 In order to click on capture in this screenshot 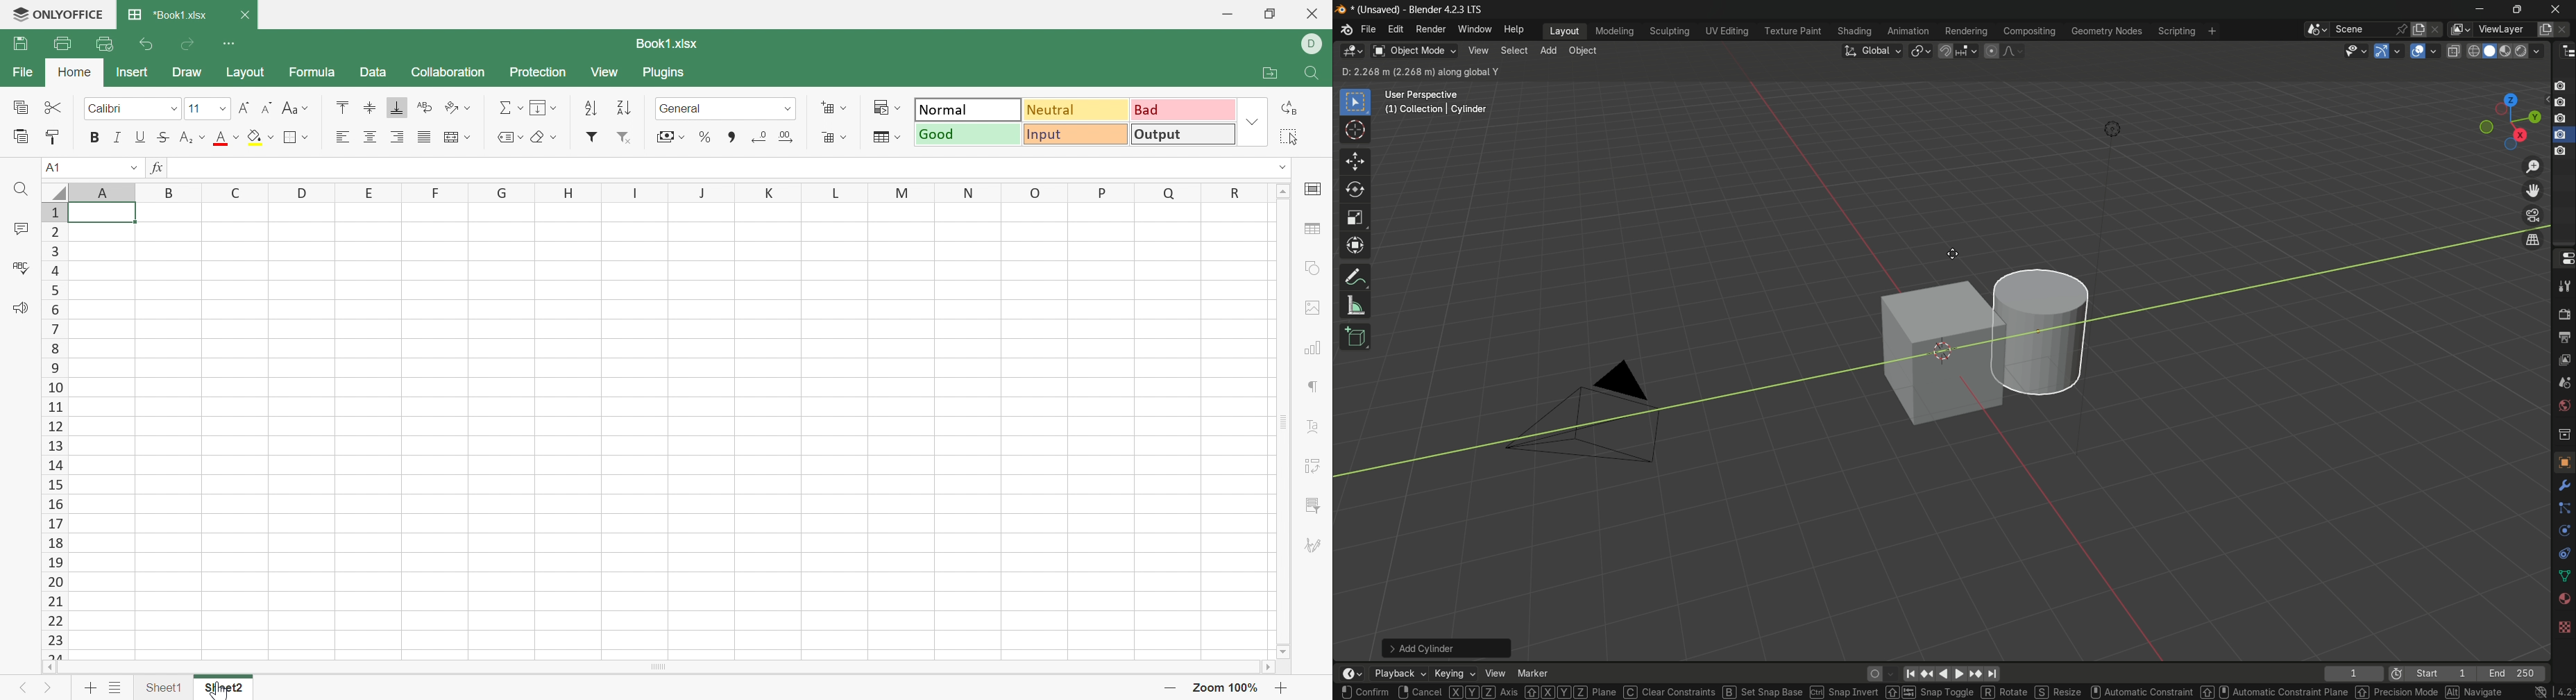, I will do `click(2564, 85)`.